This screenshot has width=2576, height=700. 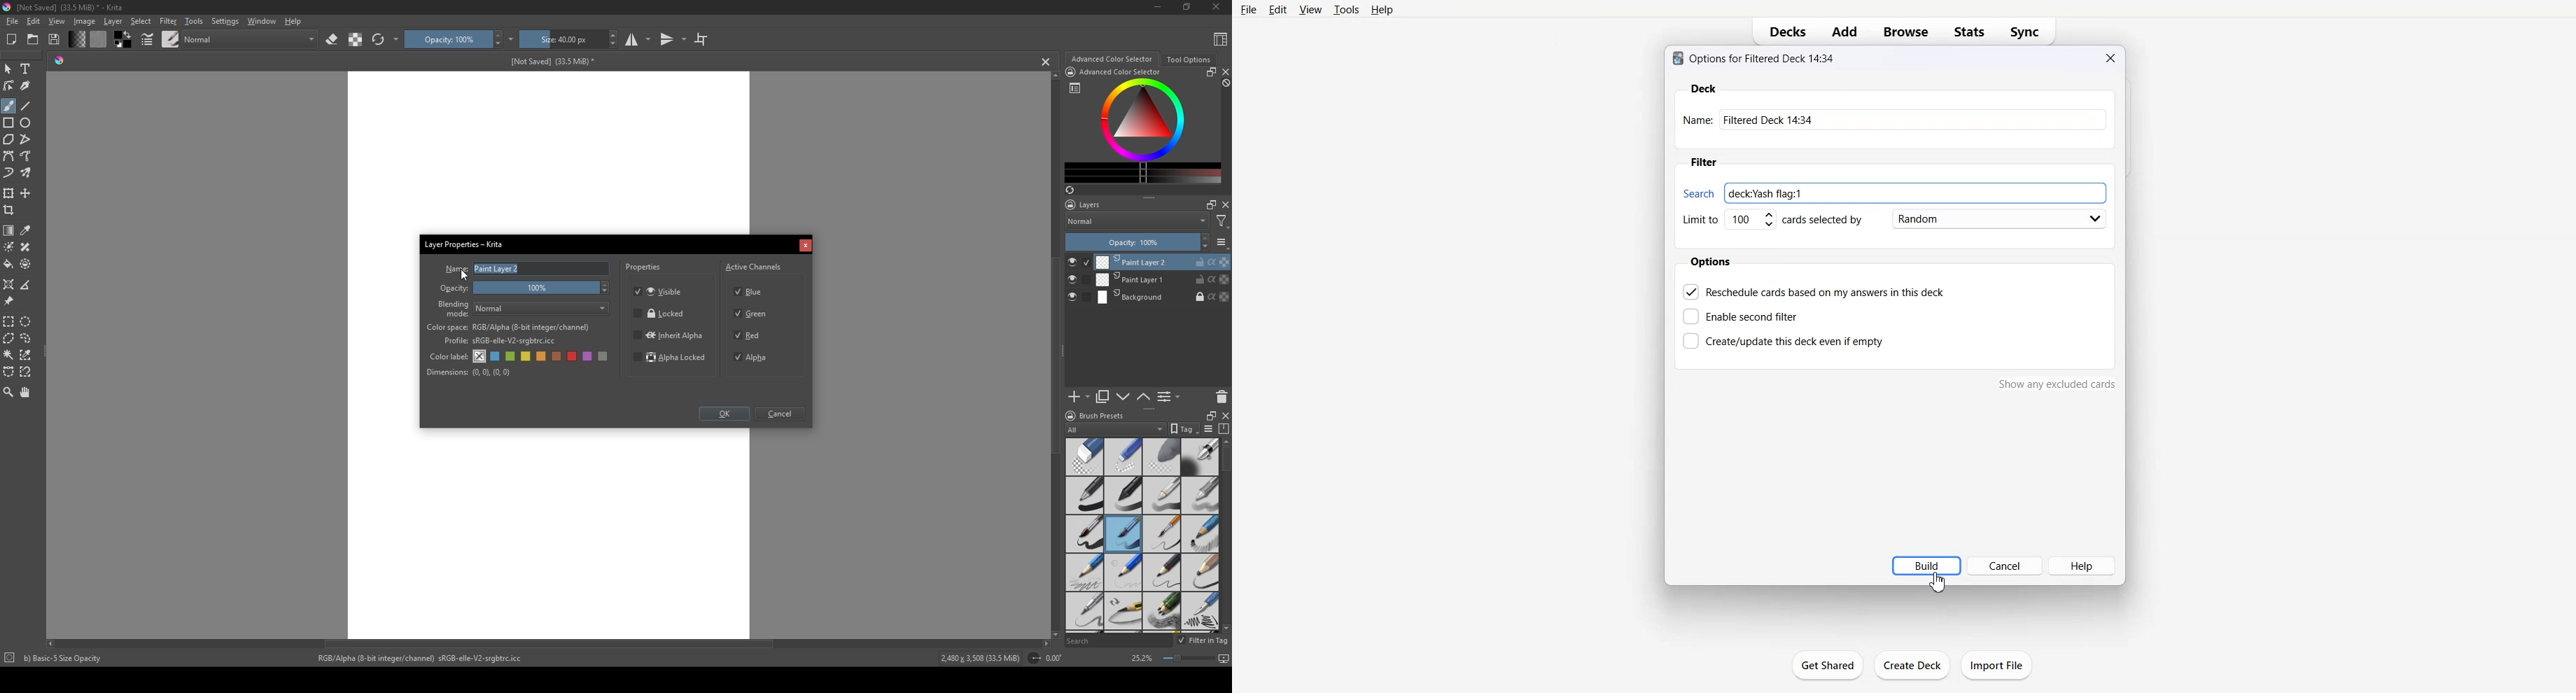 I want to click on brush, so click(x=8, y=106).